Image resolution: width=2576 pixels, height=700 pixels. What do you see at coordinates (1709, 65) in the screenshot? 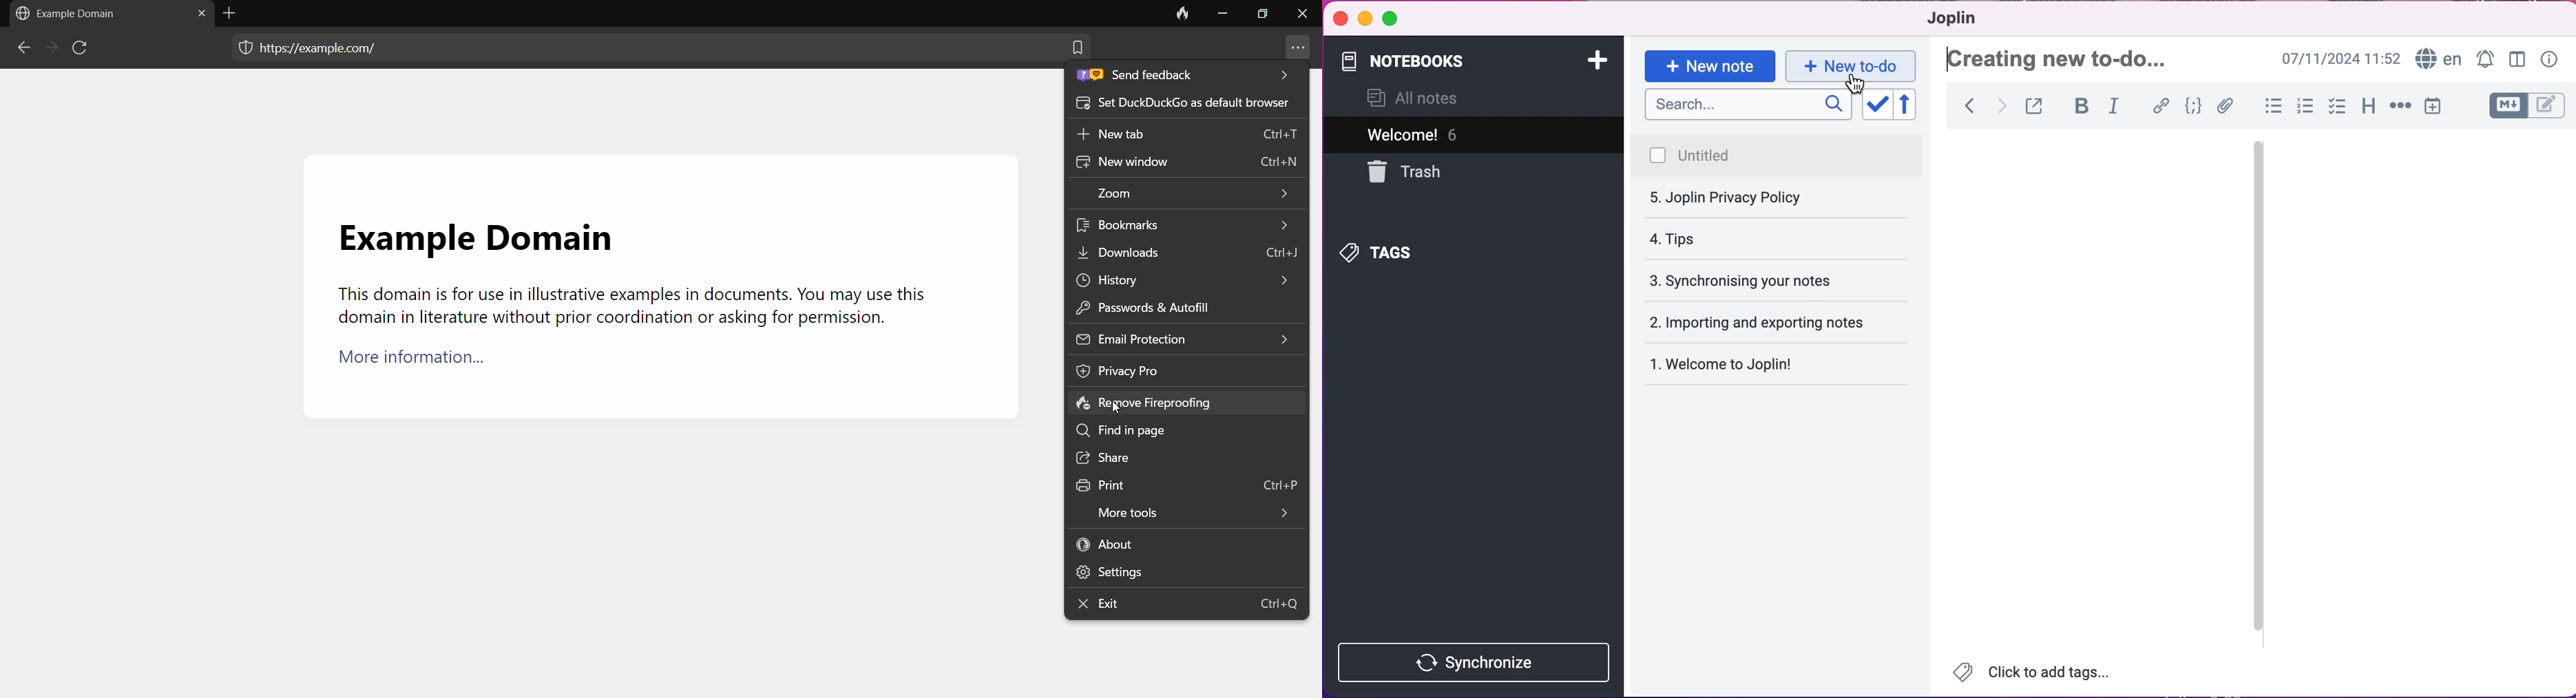
I see `new note` at bounding box center [1709, 65].